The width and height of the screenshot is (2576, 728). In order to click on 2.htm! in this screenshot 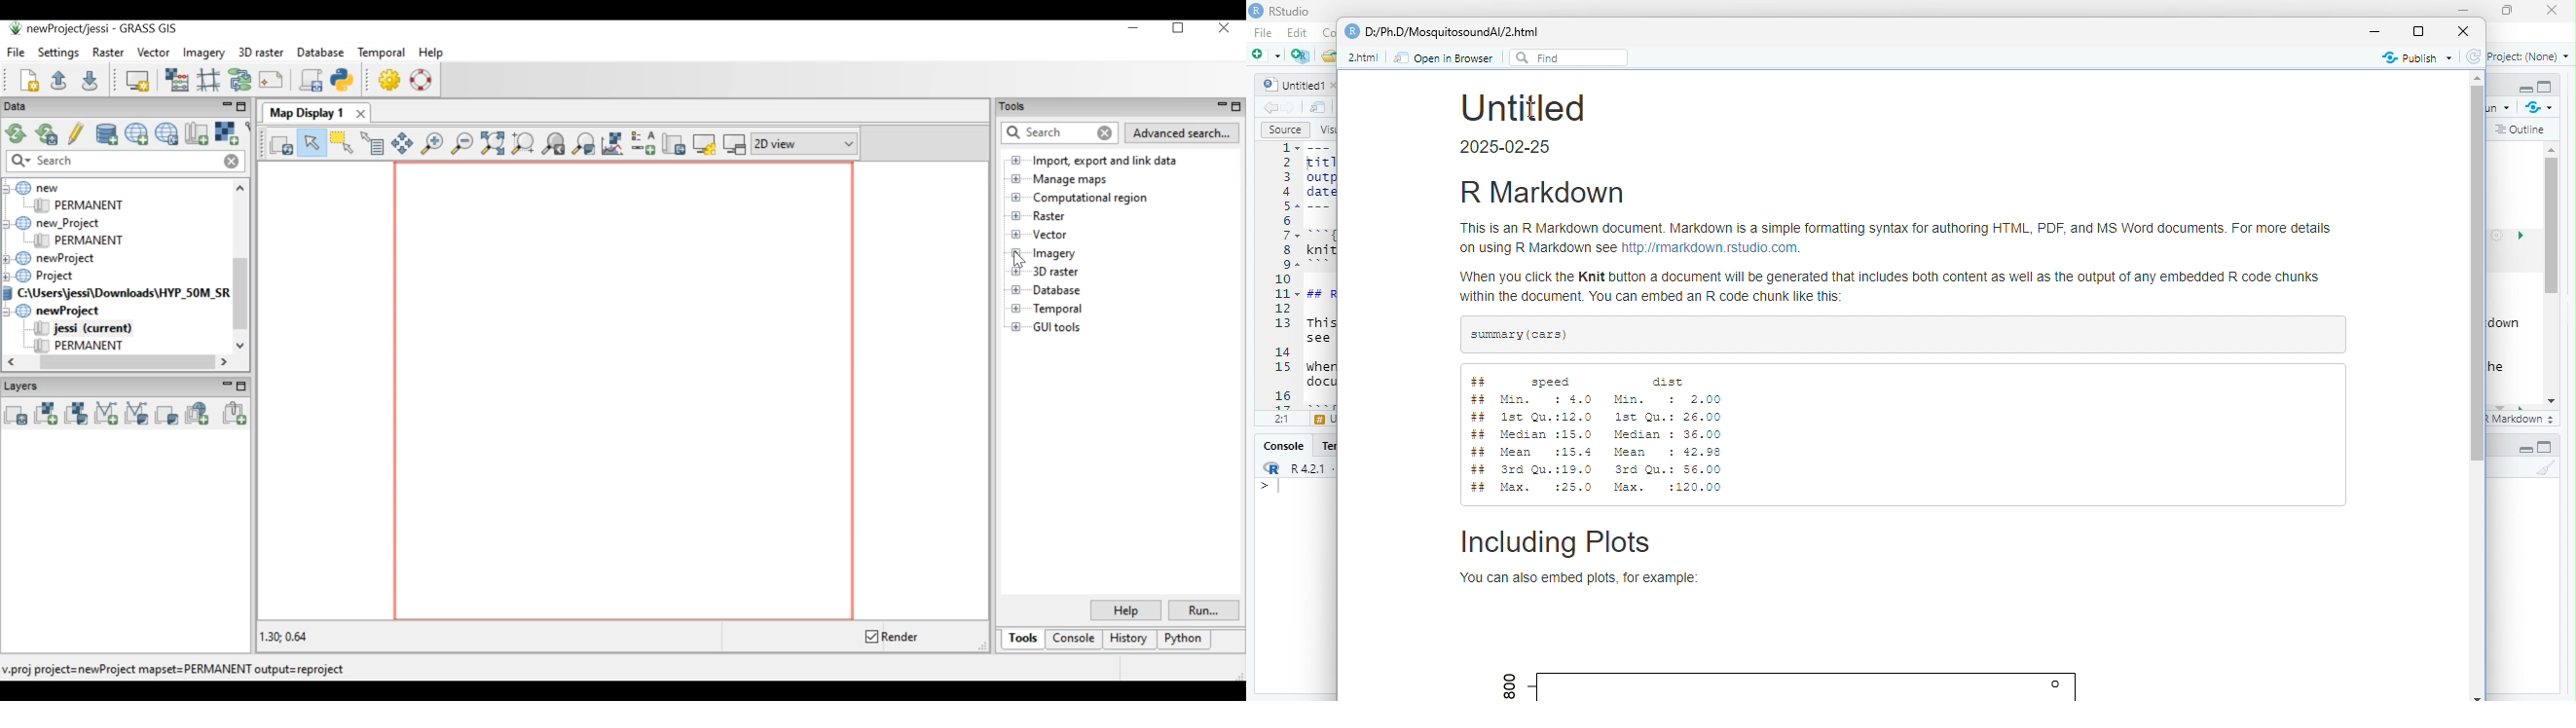, I will do `click(1363, 57)`.